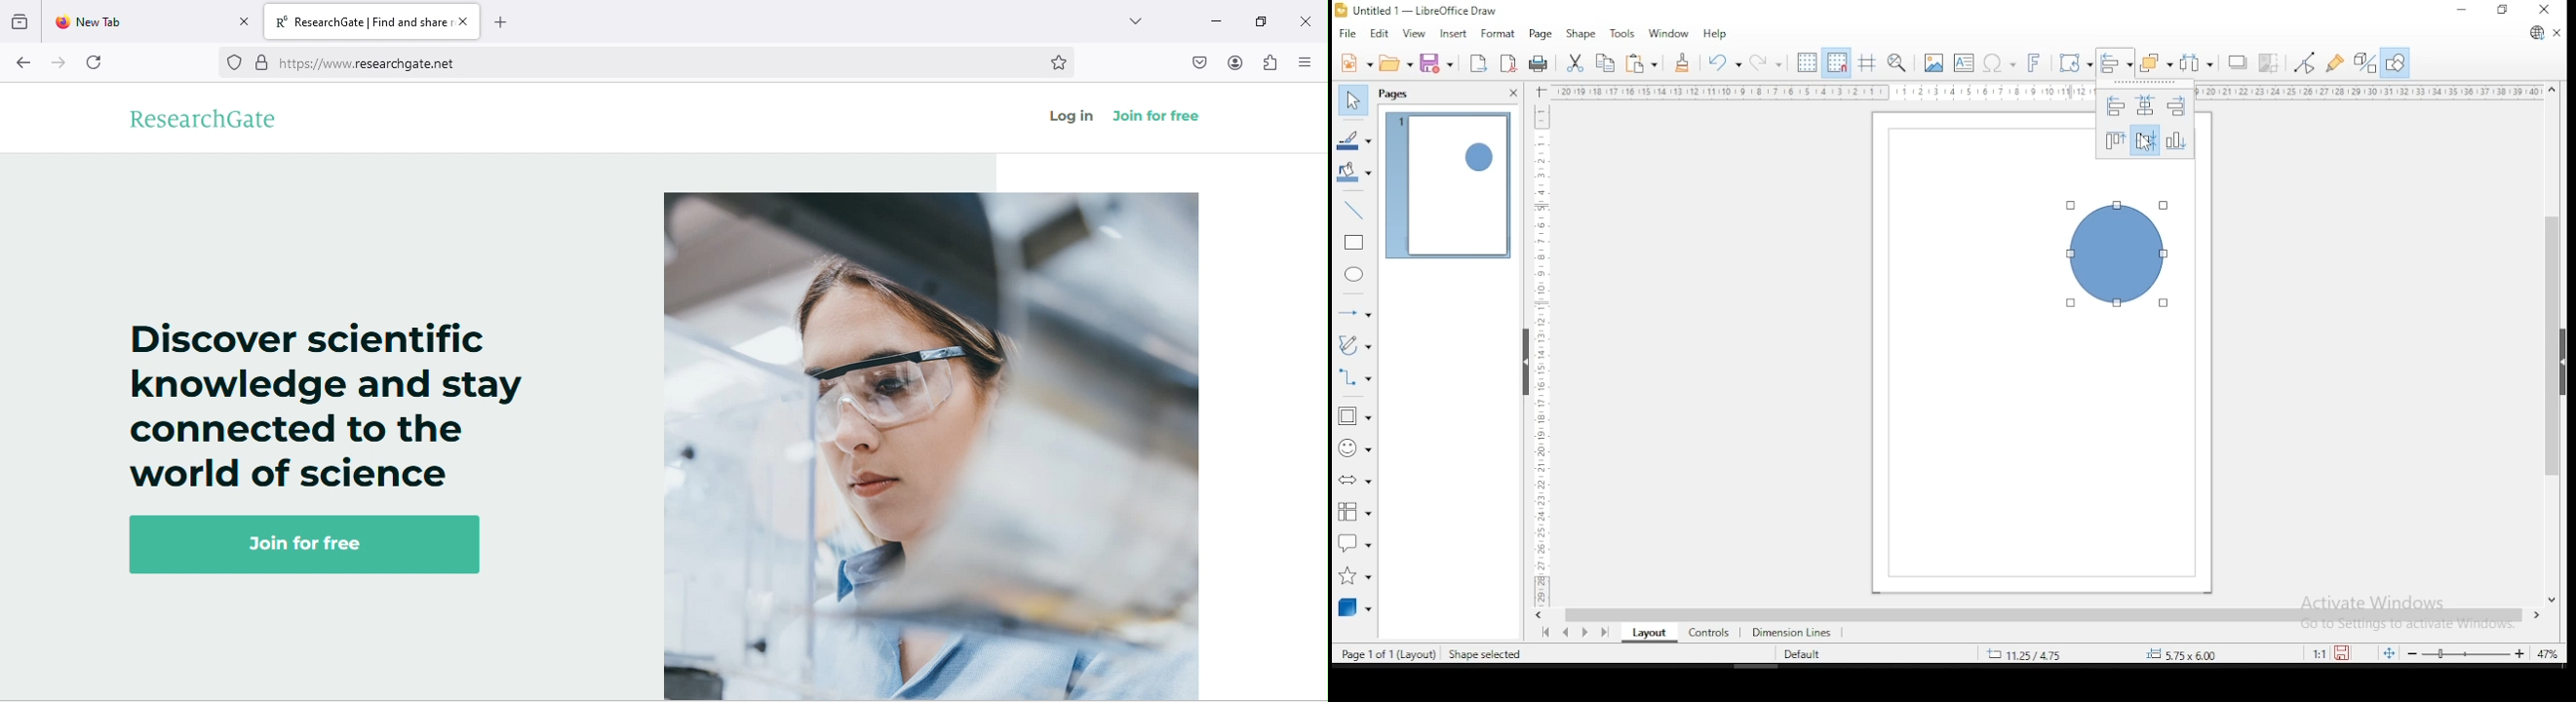  I want to click on export as PDF, so click(1509, 61).